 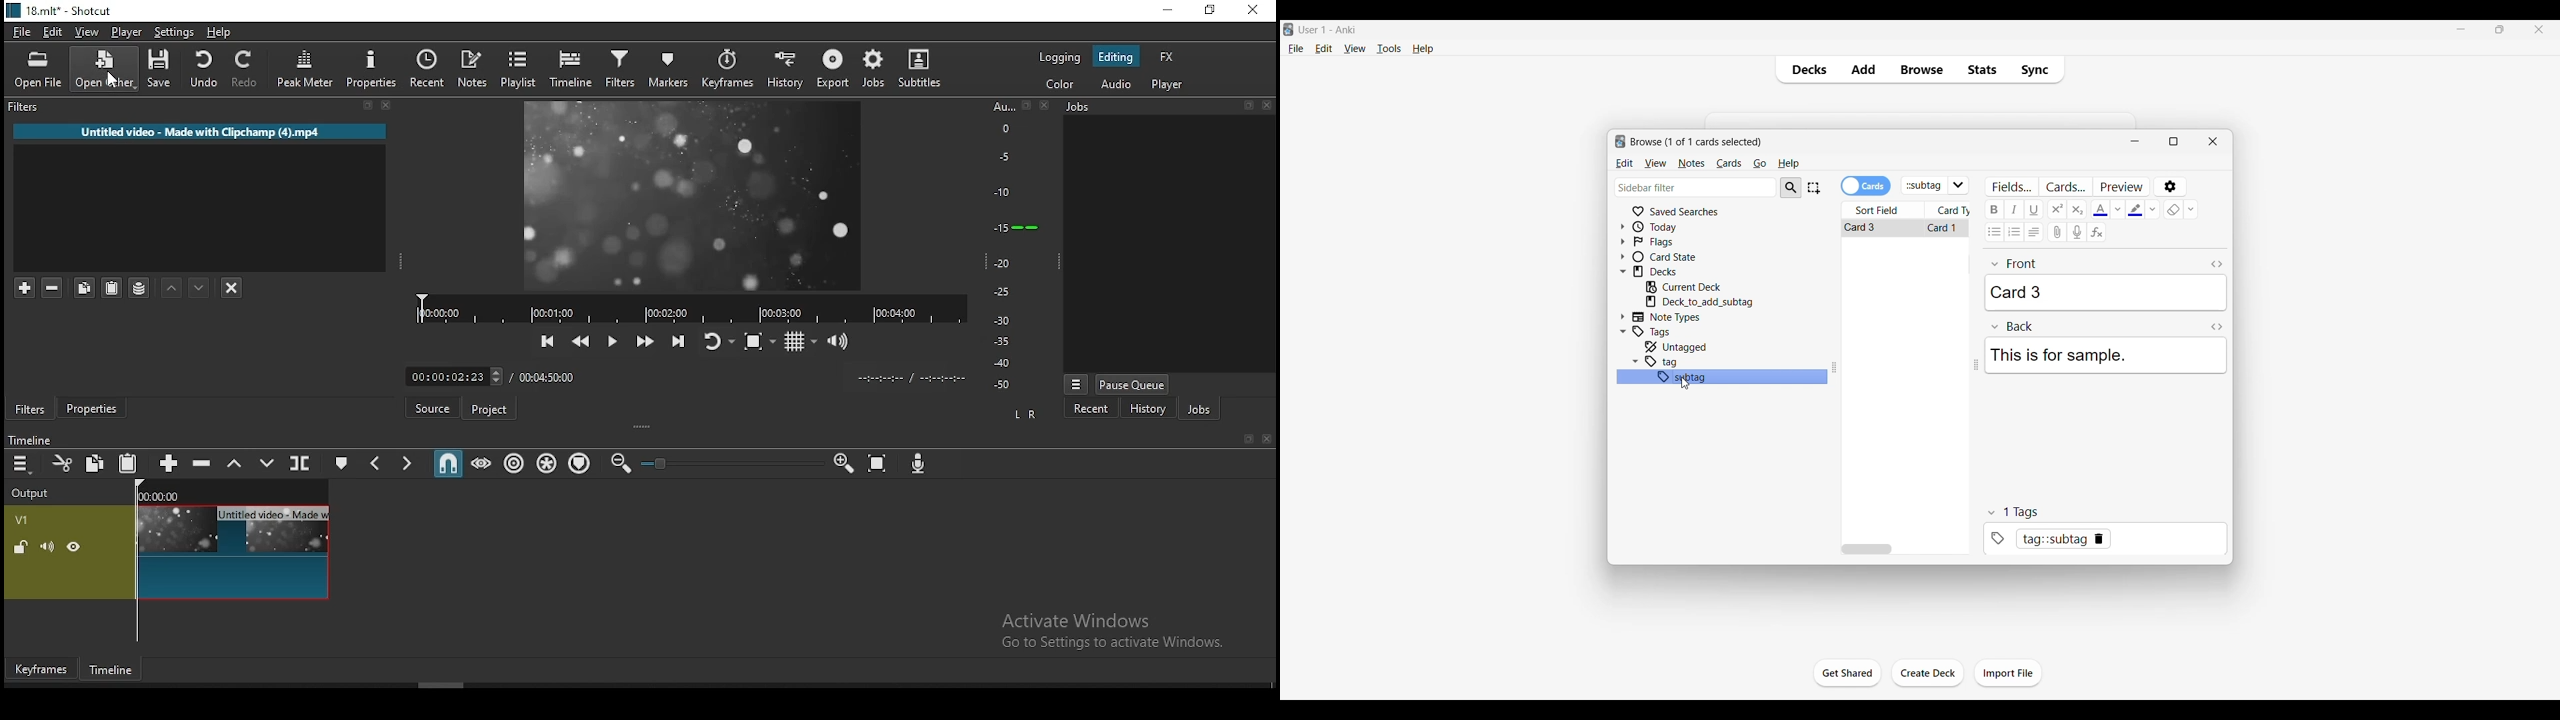 What do you see at coordinates (115, 77) in the screenshot?
I see `cursor` at bounding box center [115, 77].